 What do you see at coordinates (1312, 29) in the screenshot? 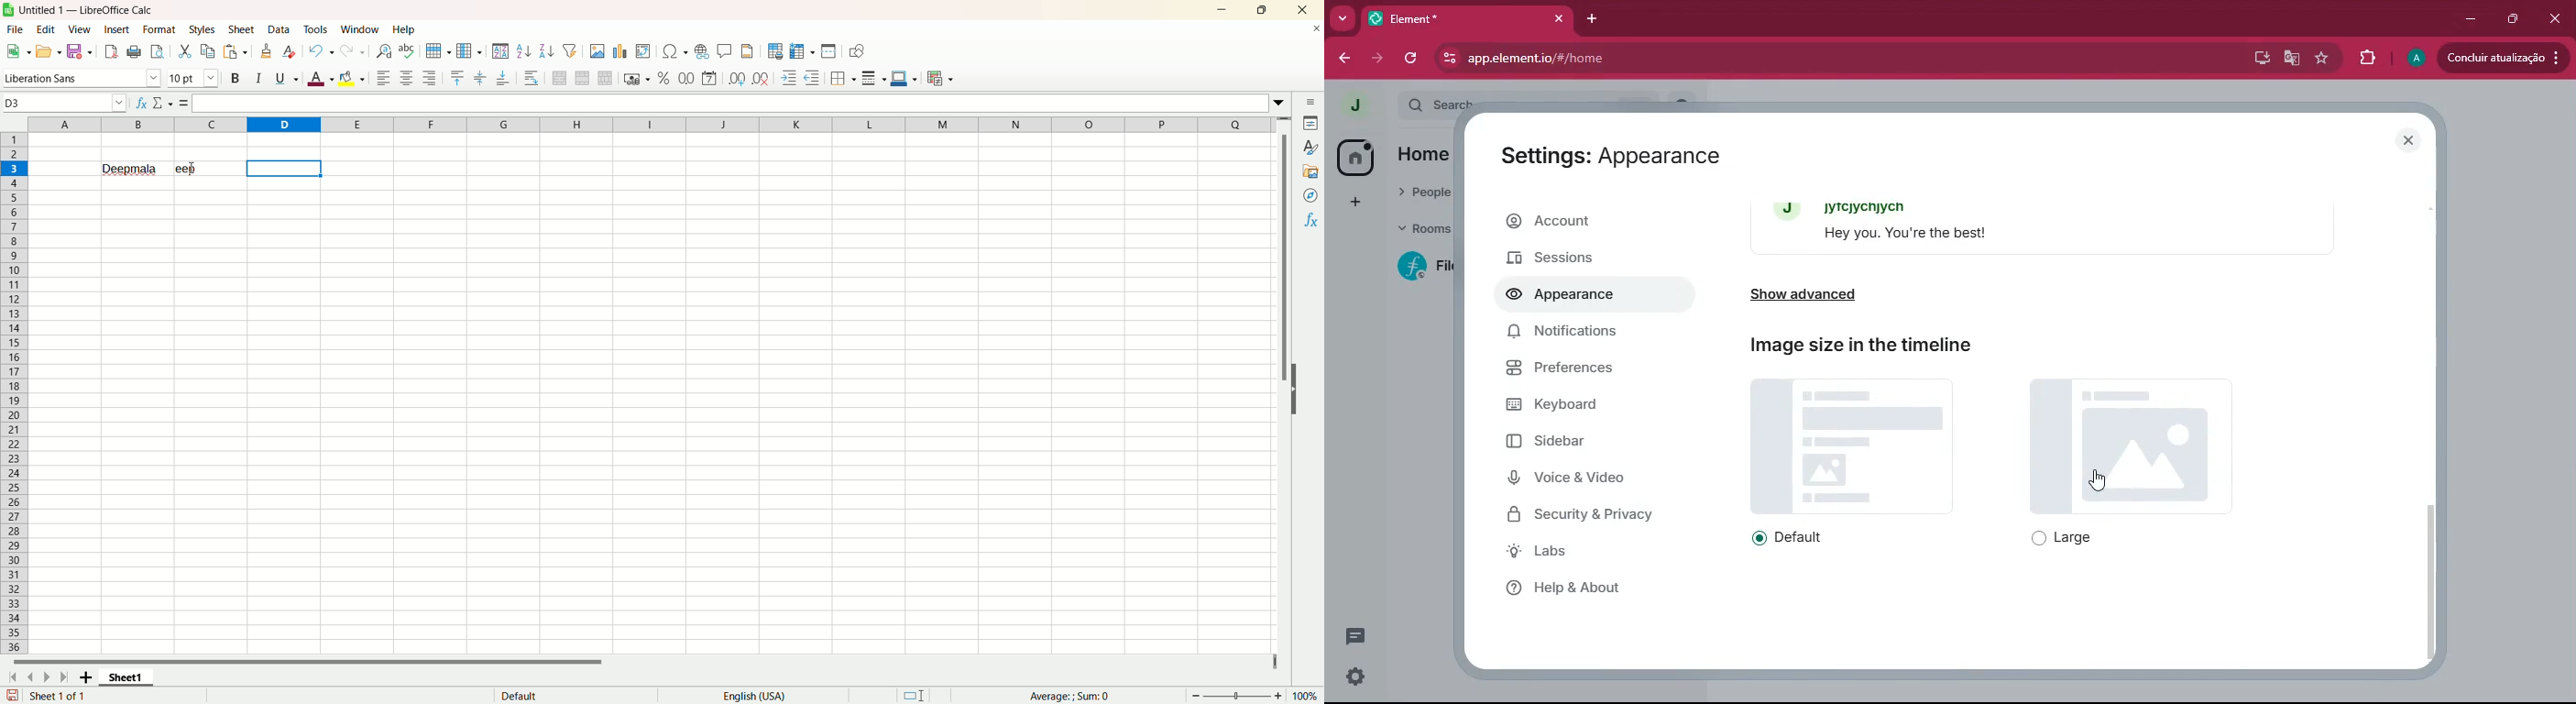
I see `Close document` at bounding box center [1312, 29].